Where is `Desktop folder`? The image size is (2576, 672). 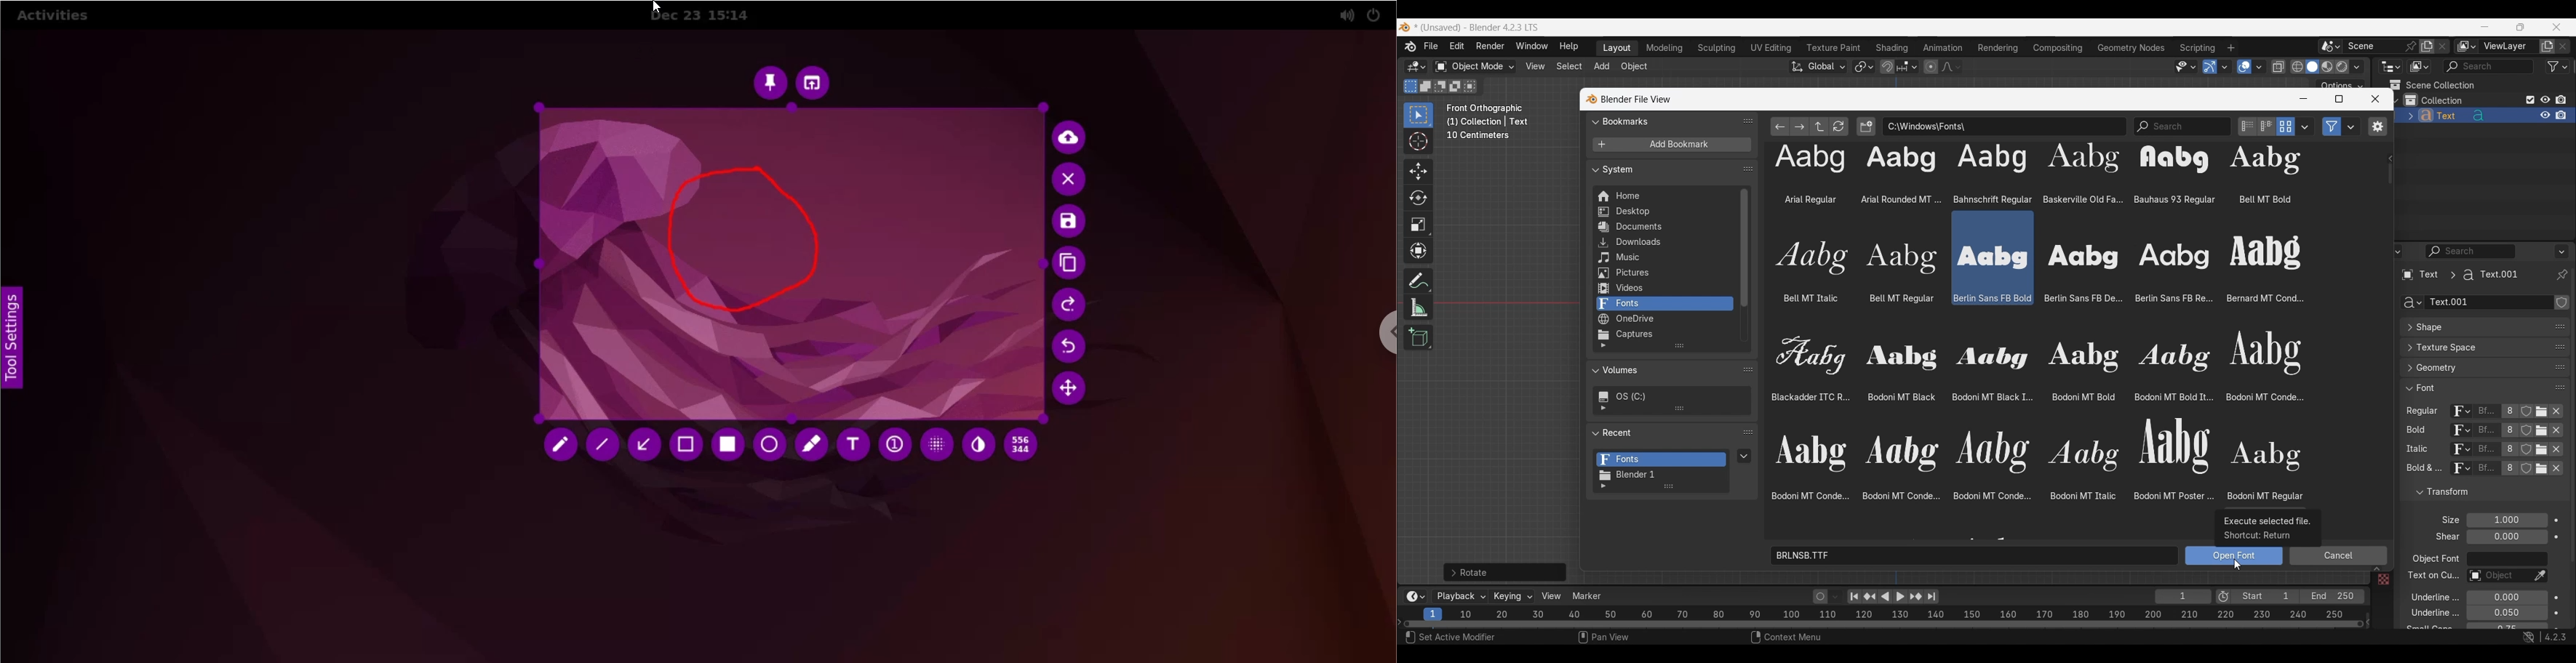
Desktop folder is located at coordinates (1663, 212).